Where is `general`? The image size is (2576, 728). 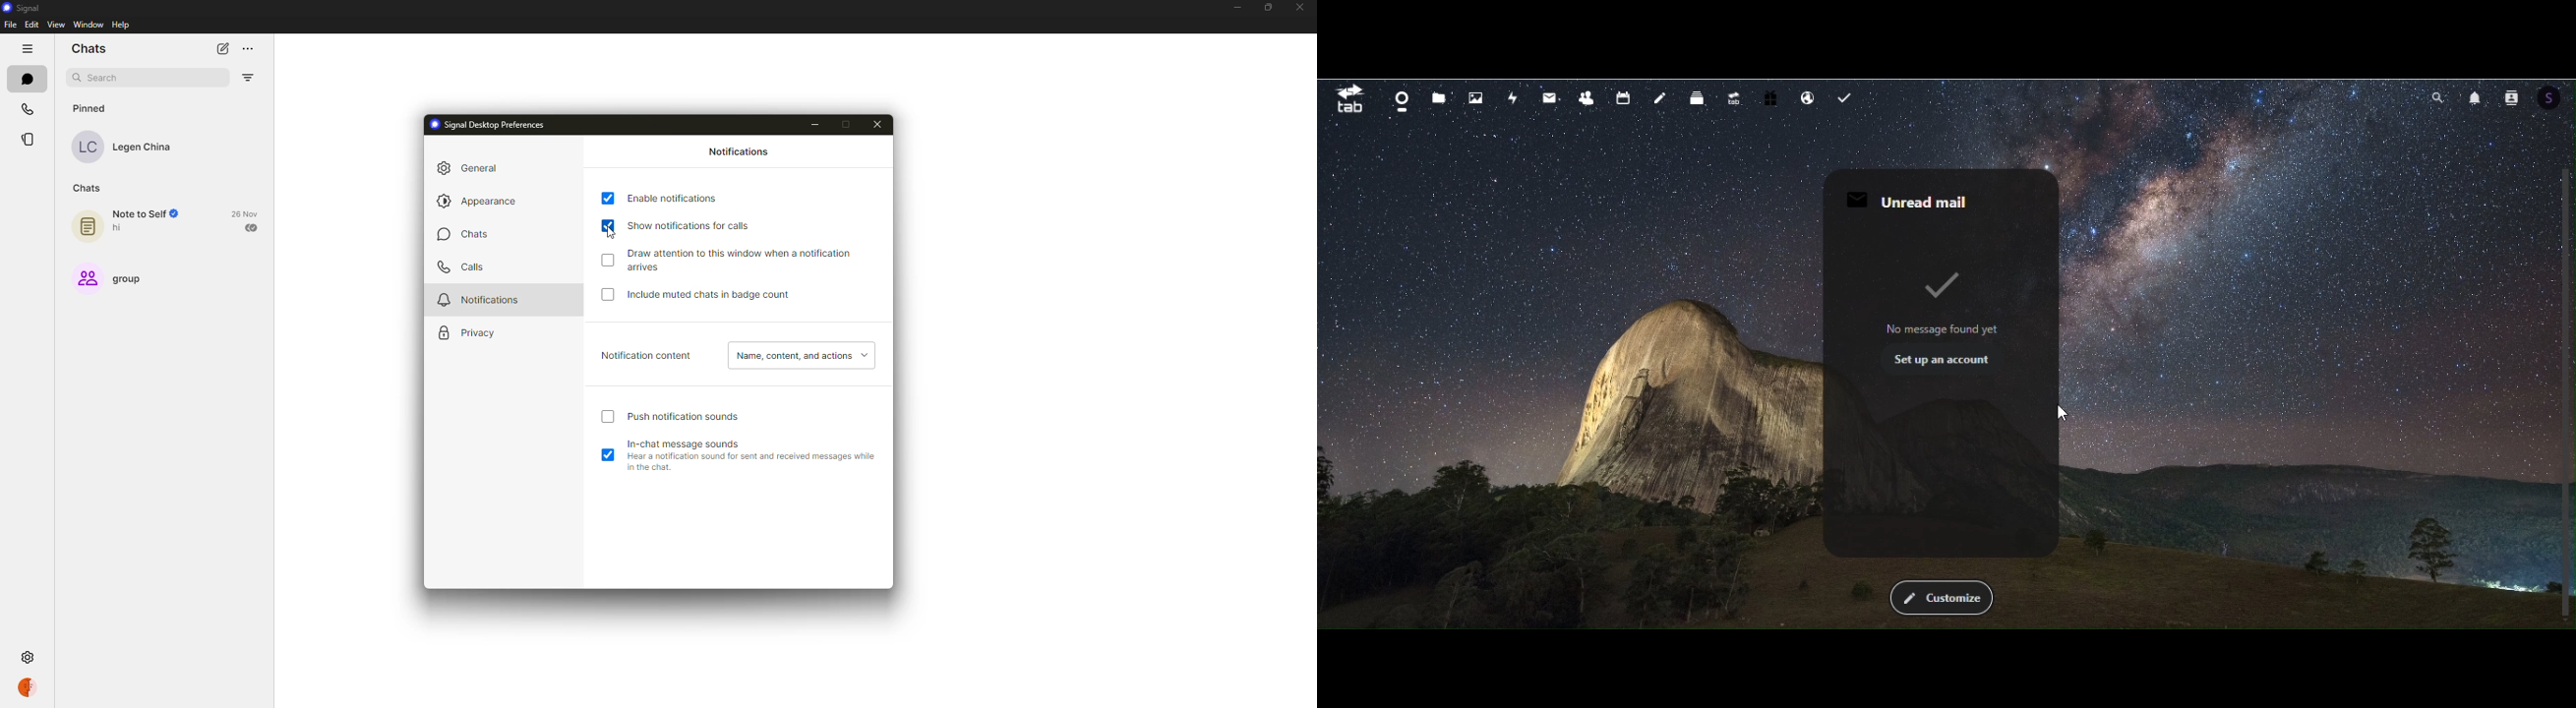 general is located at coordinates (472, 168).